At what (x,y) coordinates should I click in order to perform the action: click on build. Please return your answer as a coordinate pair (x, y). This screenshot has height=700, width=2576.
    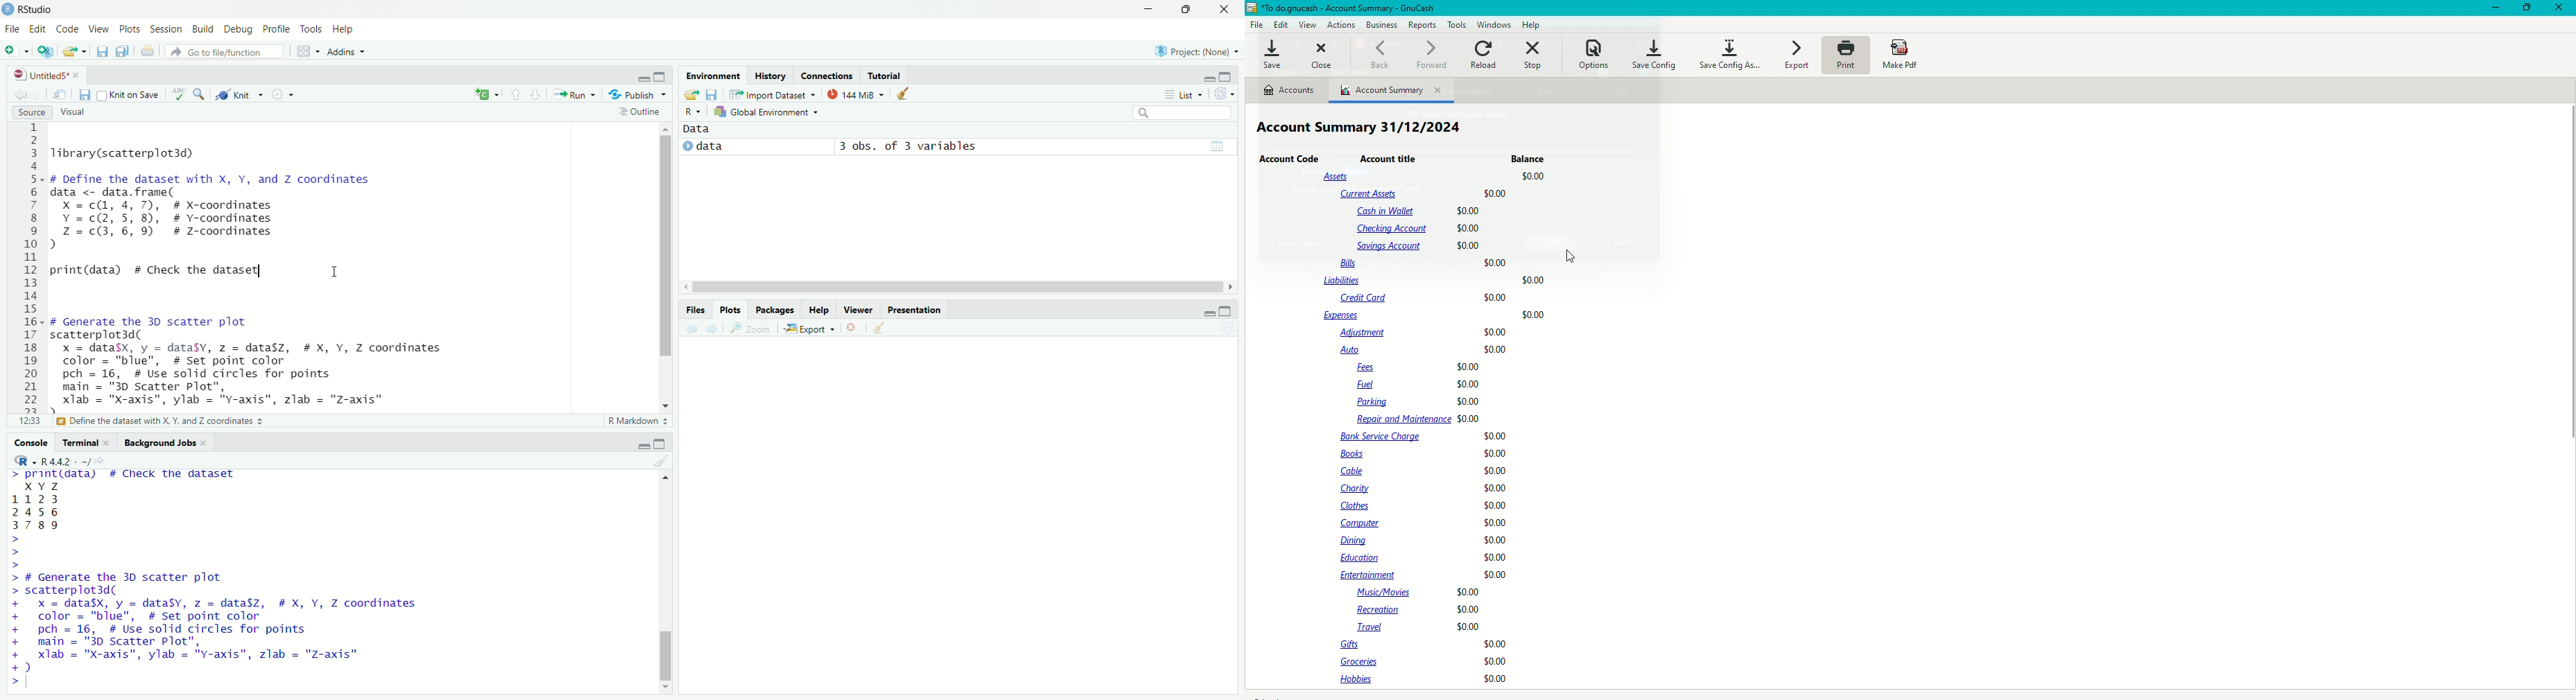
    Looking at the image, I should click on (205, 30).